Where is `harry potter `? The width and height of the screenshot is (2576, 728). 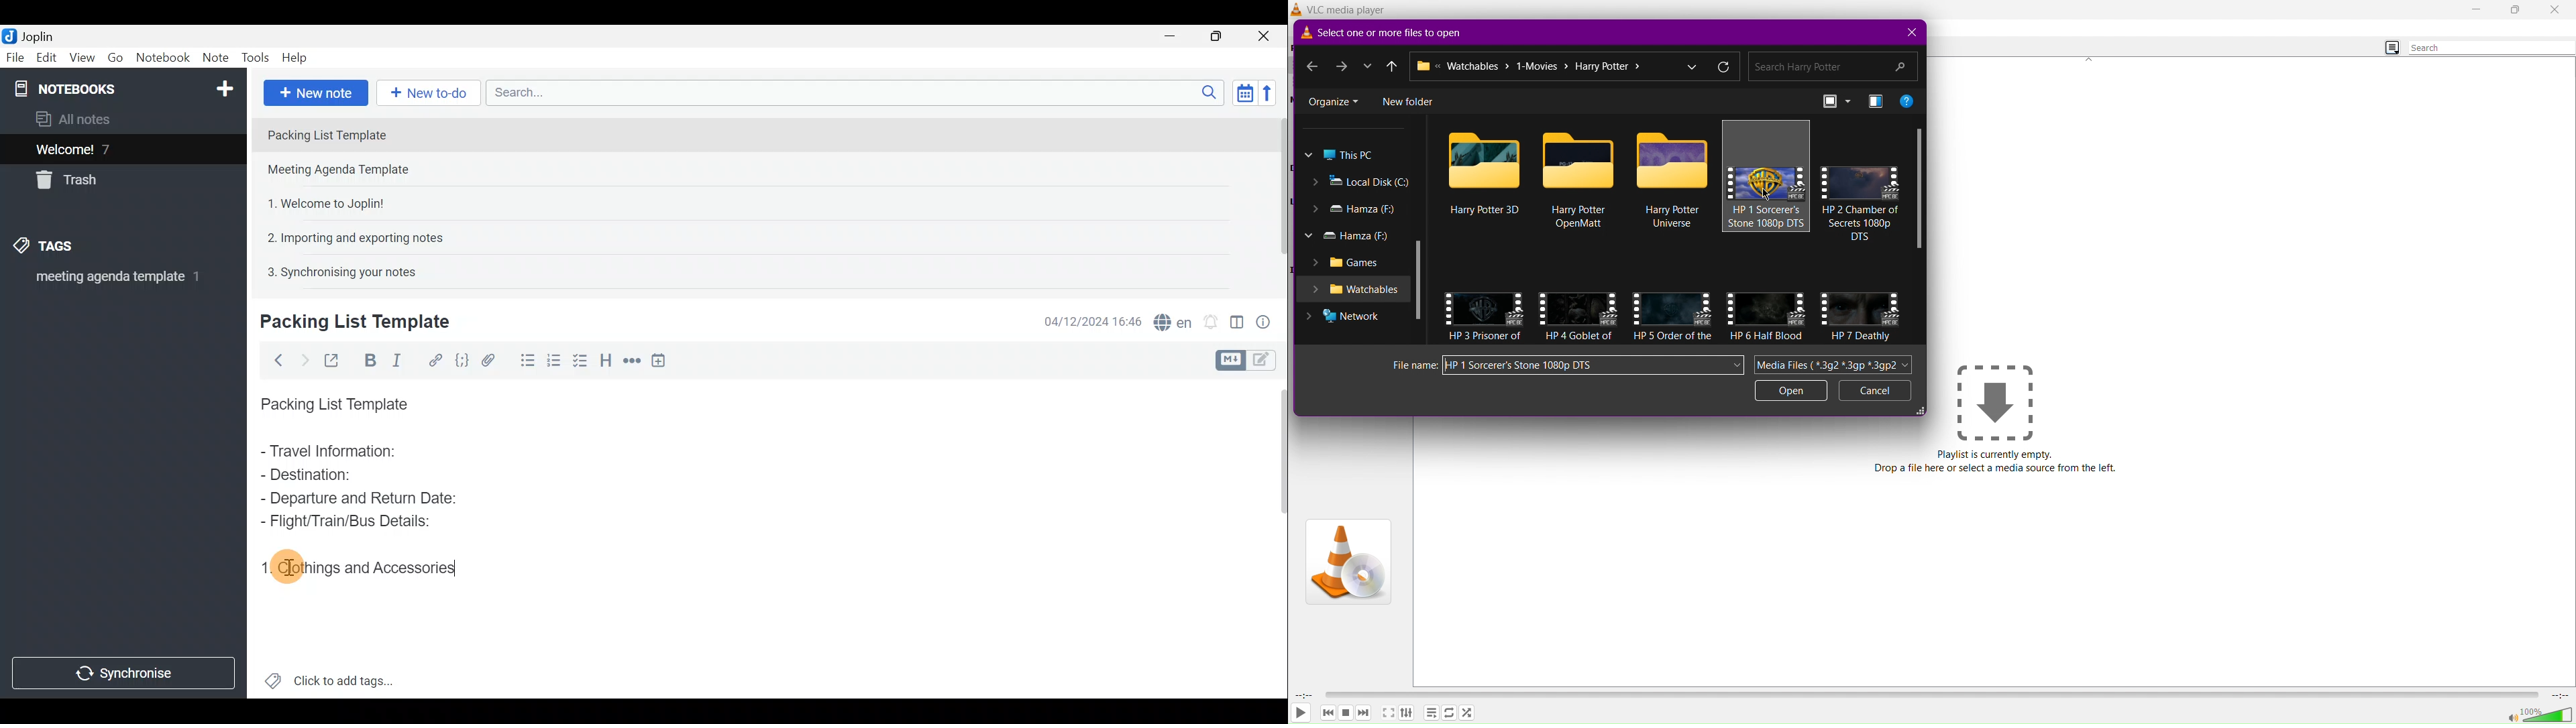 harry potter  is located at coordinates (1487, 337).